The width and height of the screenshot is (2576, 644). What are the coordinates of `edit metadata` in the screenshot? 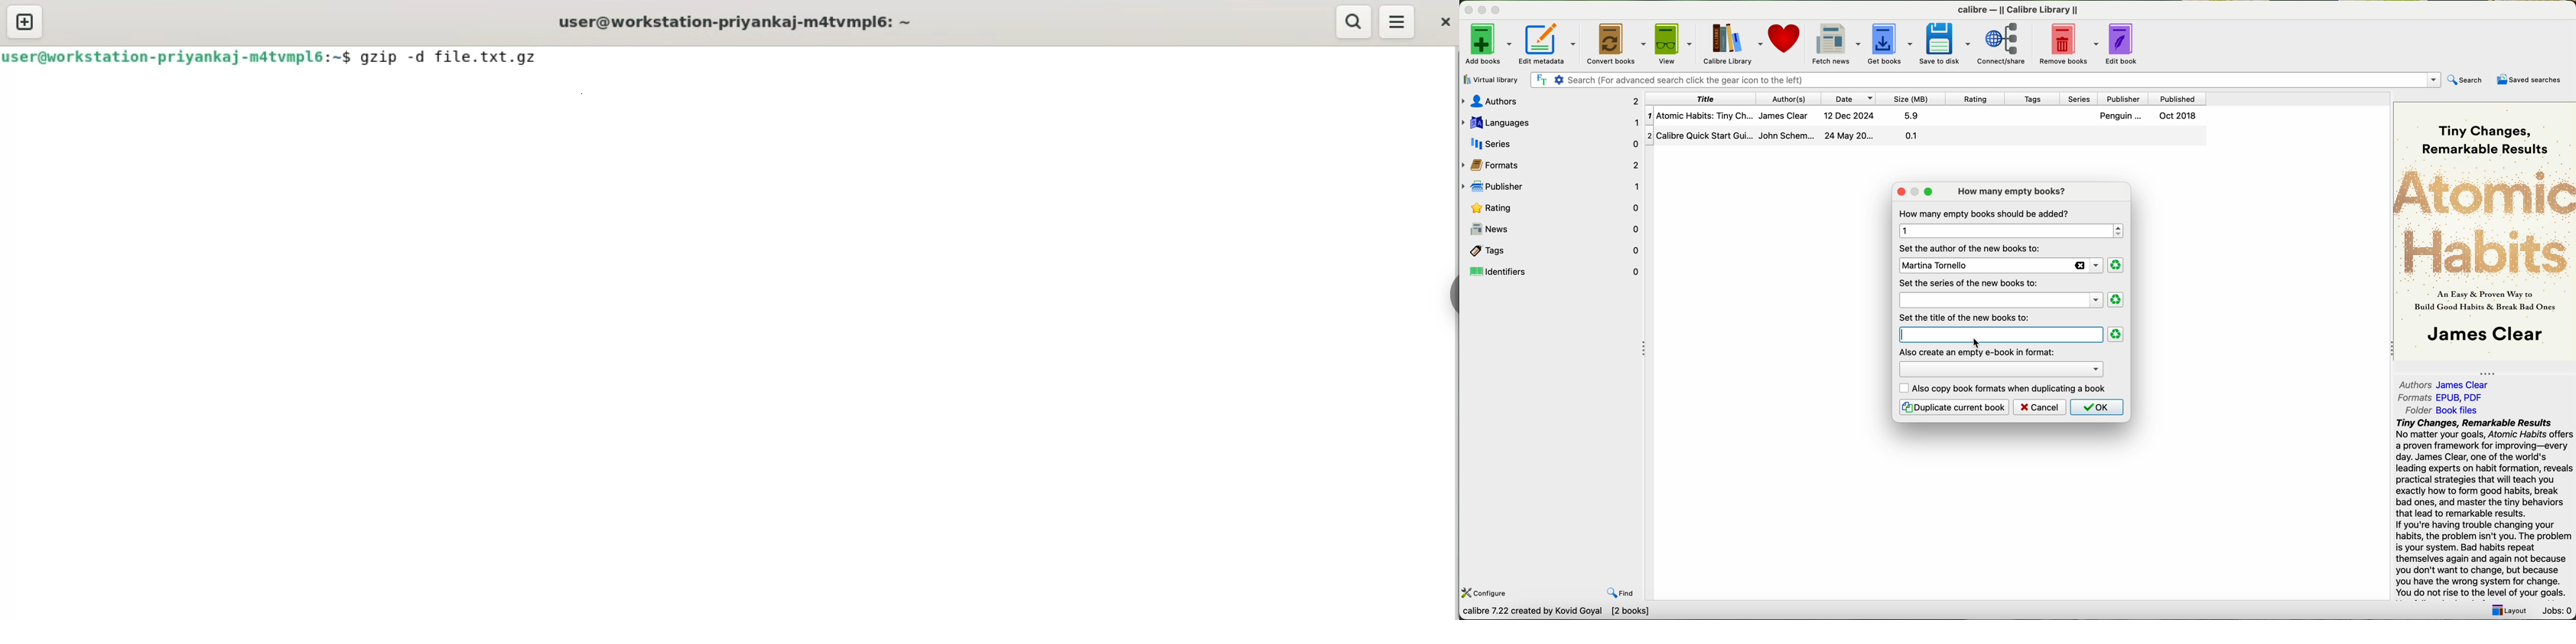 It's located at (1549, 44).